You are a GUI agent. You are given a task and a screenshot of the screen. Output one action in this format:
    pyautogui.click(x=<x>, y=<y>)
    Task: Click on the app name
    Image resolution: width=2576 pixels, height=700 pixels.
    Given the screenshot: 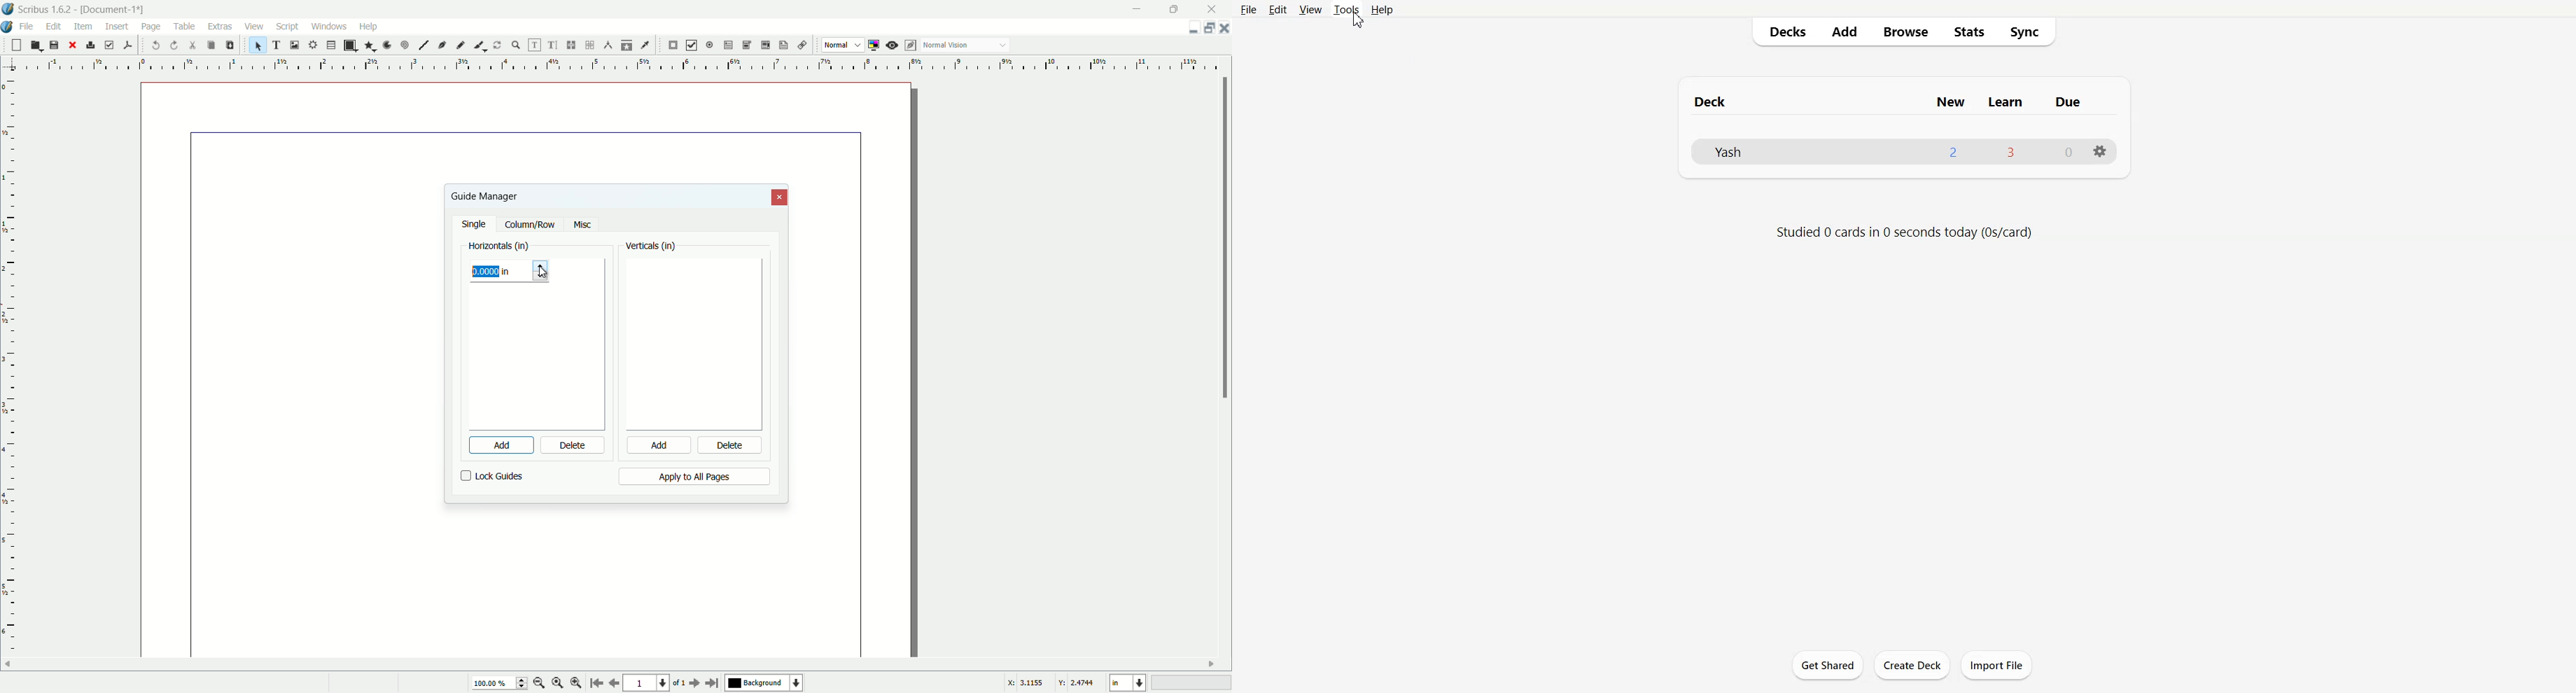 What is the action you would take?
    pyautogui.click(x=45, y=10)
    